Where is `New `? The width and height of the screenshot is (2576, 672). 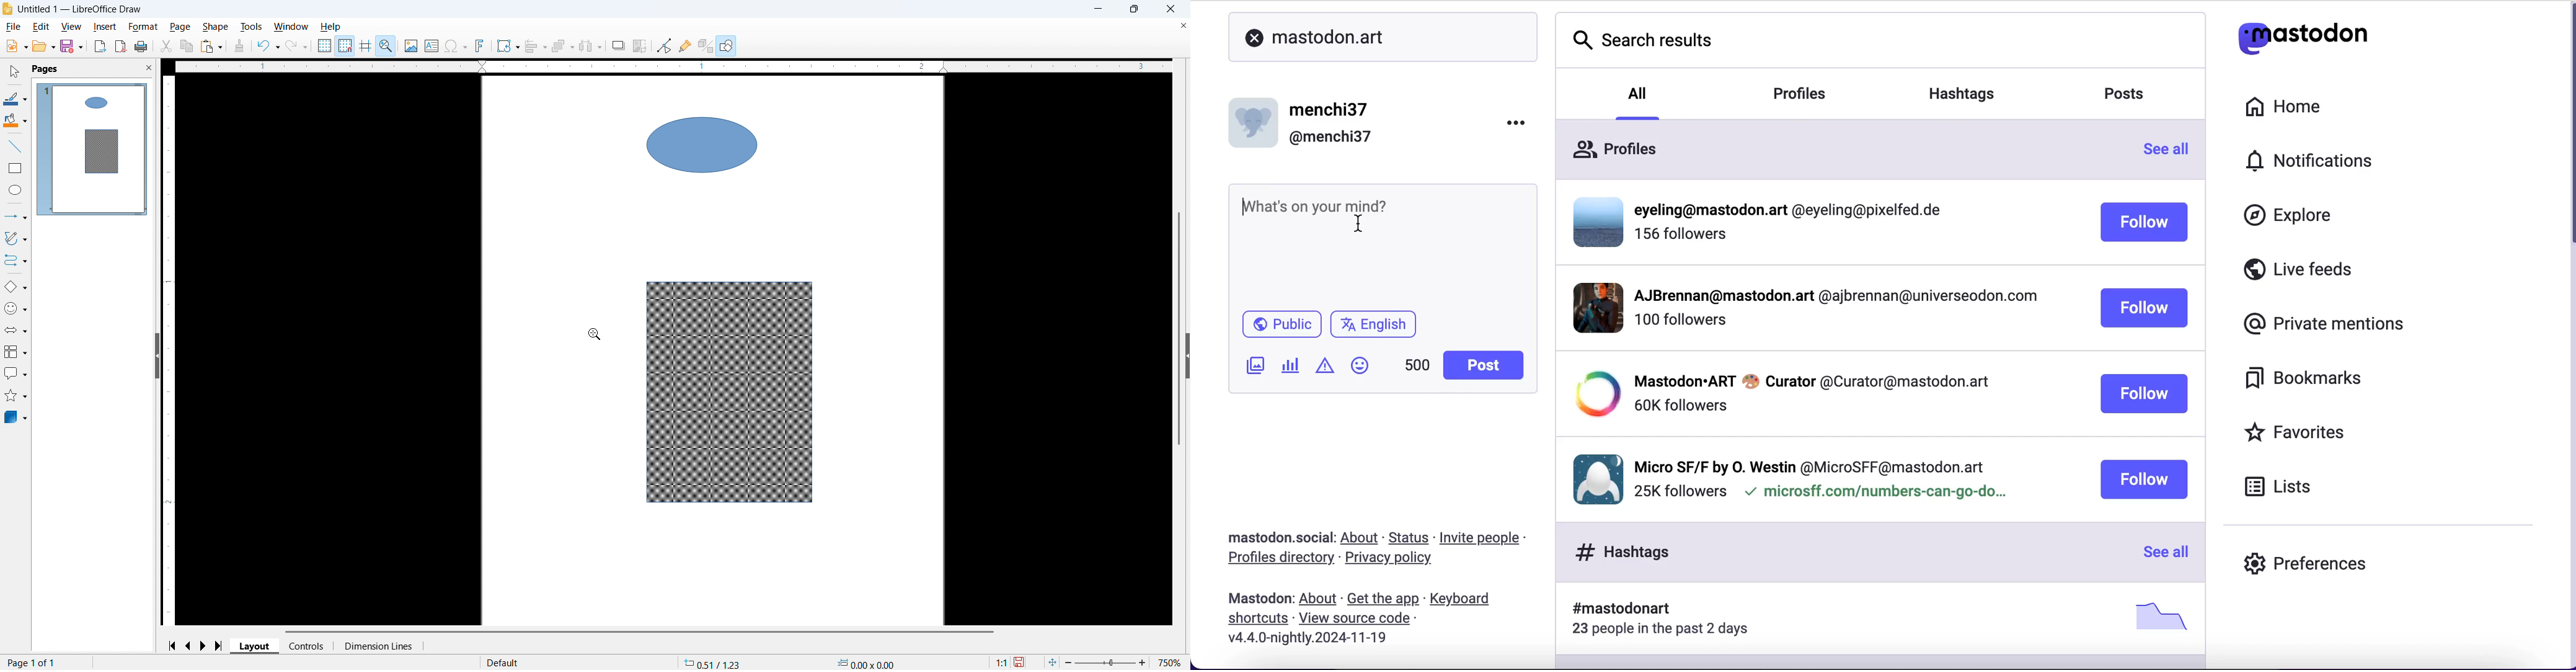
New  is located at coordinates (15, 47).